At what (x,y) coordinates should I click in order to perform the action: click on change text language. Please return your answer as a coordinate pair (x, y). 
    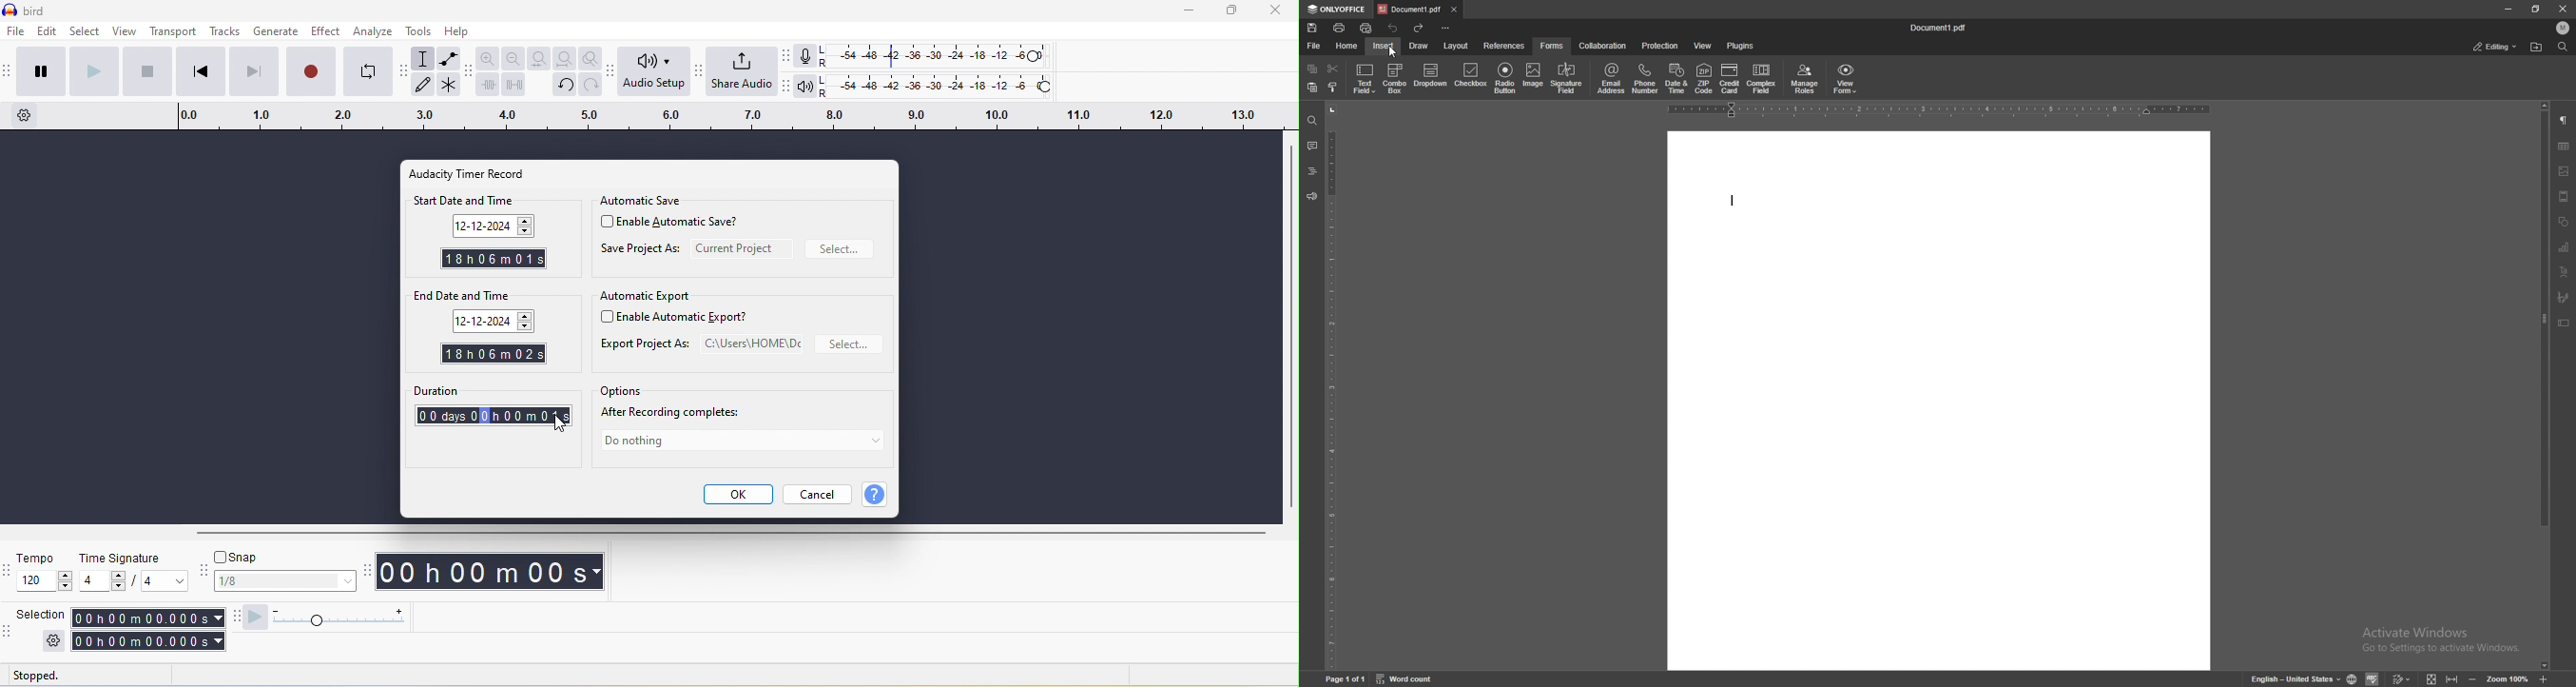
    Looking at the image, I should click on (2296, 679).